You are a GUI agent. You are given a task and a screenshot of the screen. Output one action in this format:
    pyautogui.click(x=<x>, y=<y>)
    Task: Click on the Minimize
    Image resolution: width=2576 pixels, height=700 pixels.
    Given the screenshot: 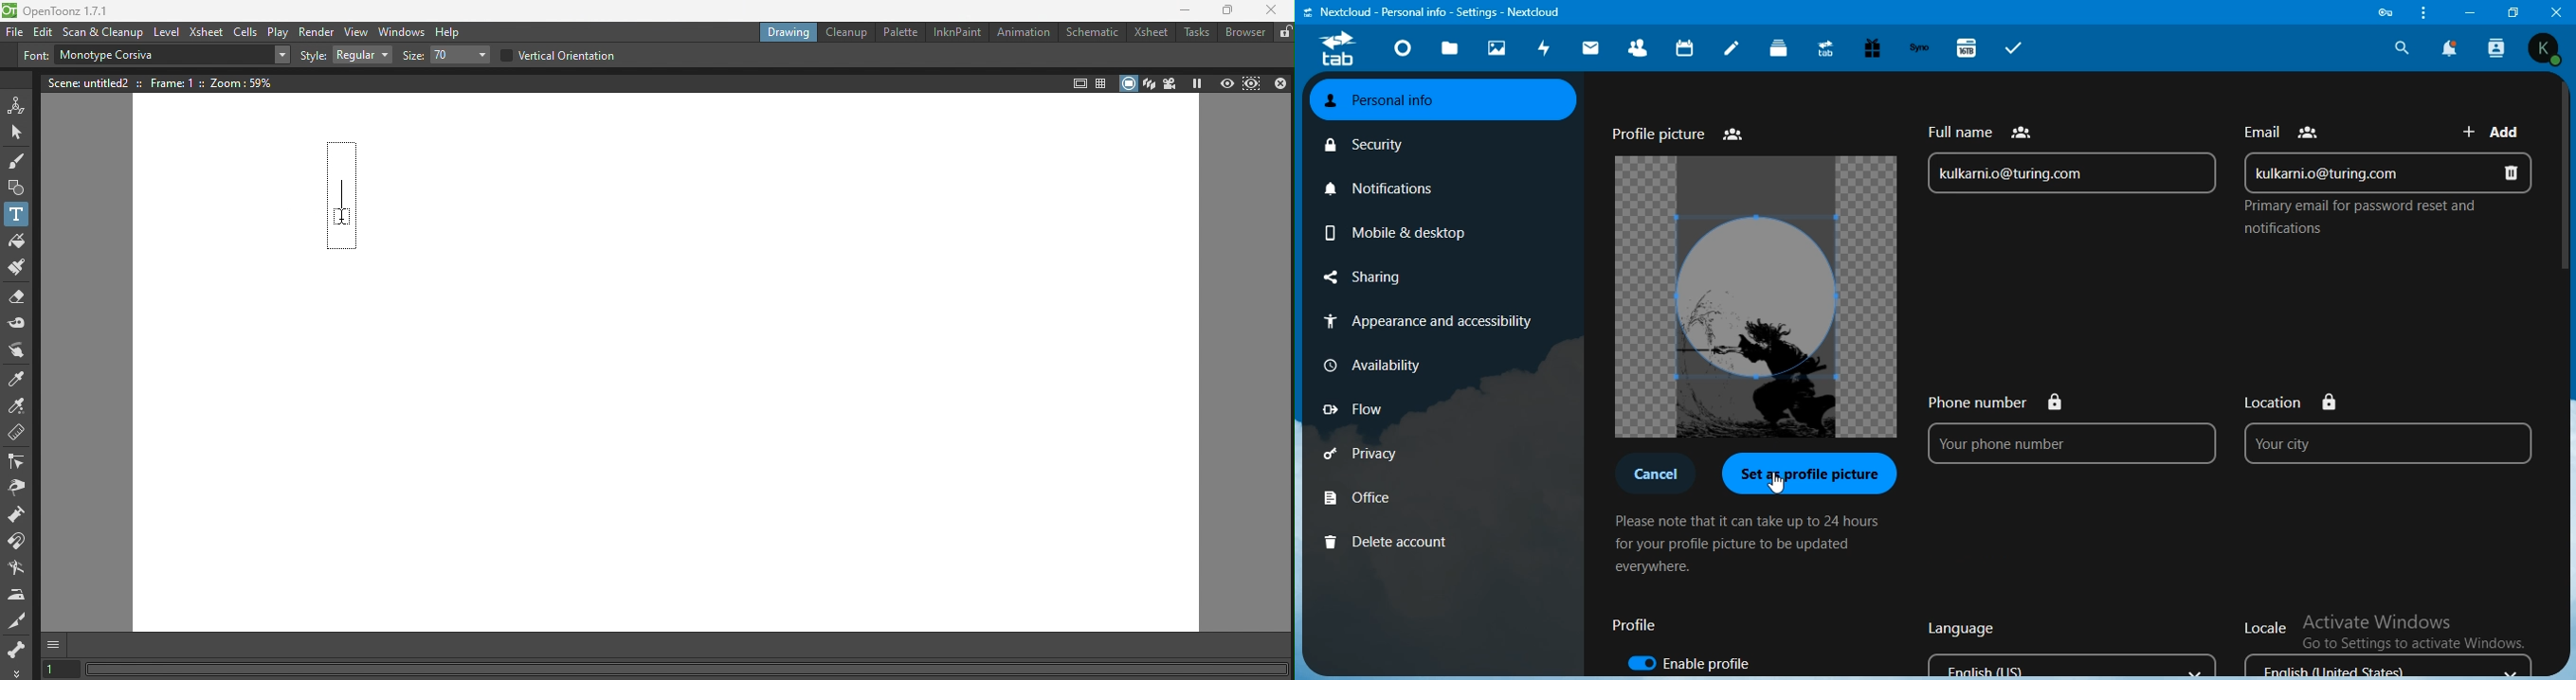 What is the action you would take?
    pyautogui.click(x=1186, y=9)
    